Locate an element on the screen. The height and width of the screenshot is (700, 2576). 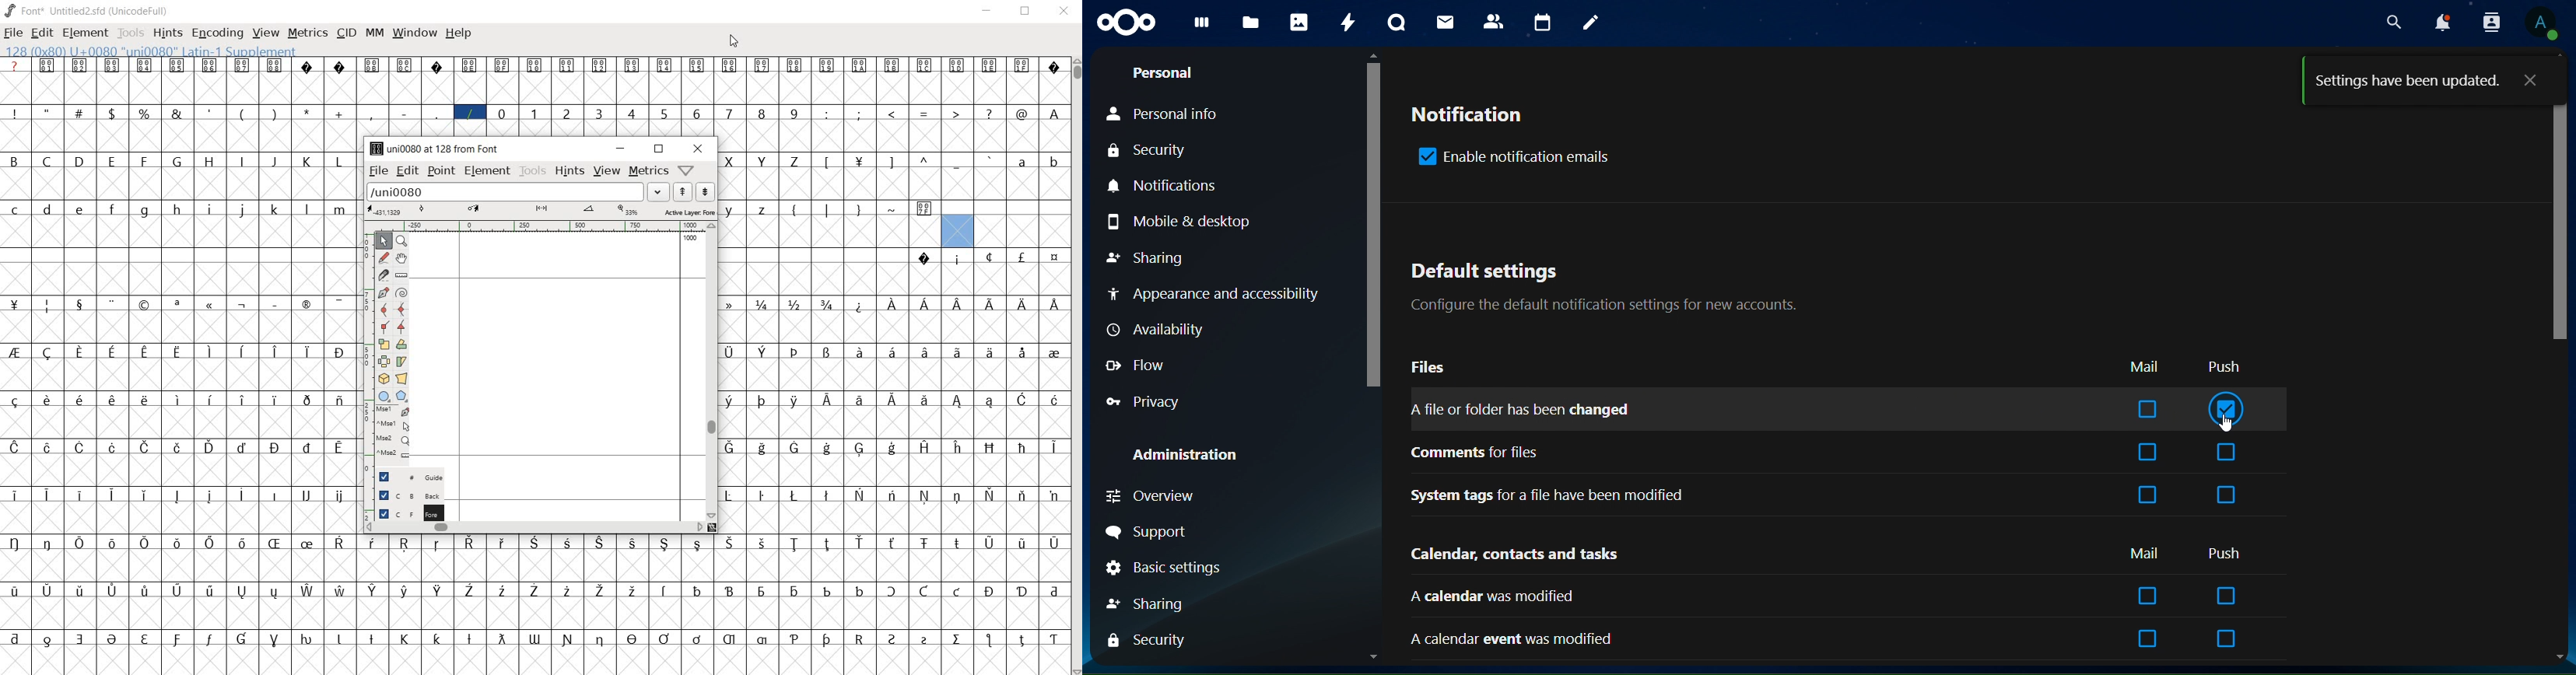
glyph is located at coordinates (1022, 545).